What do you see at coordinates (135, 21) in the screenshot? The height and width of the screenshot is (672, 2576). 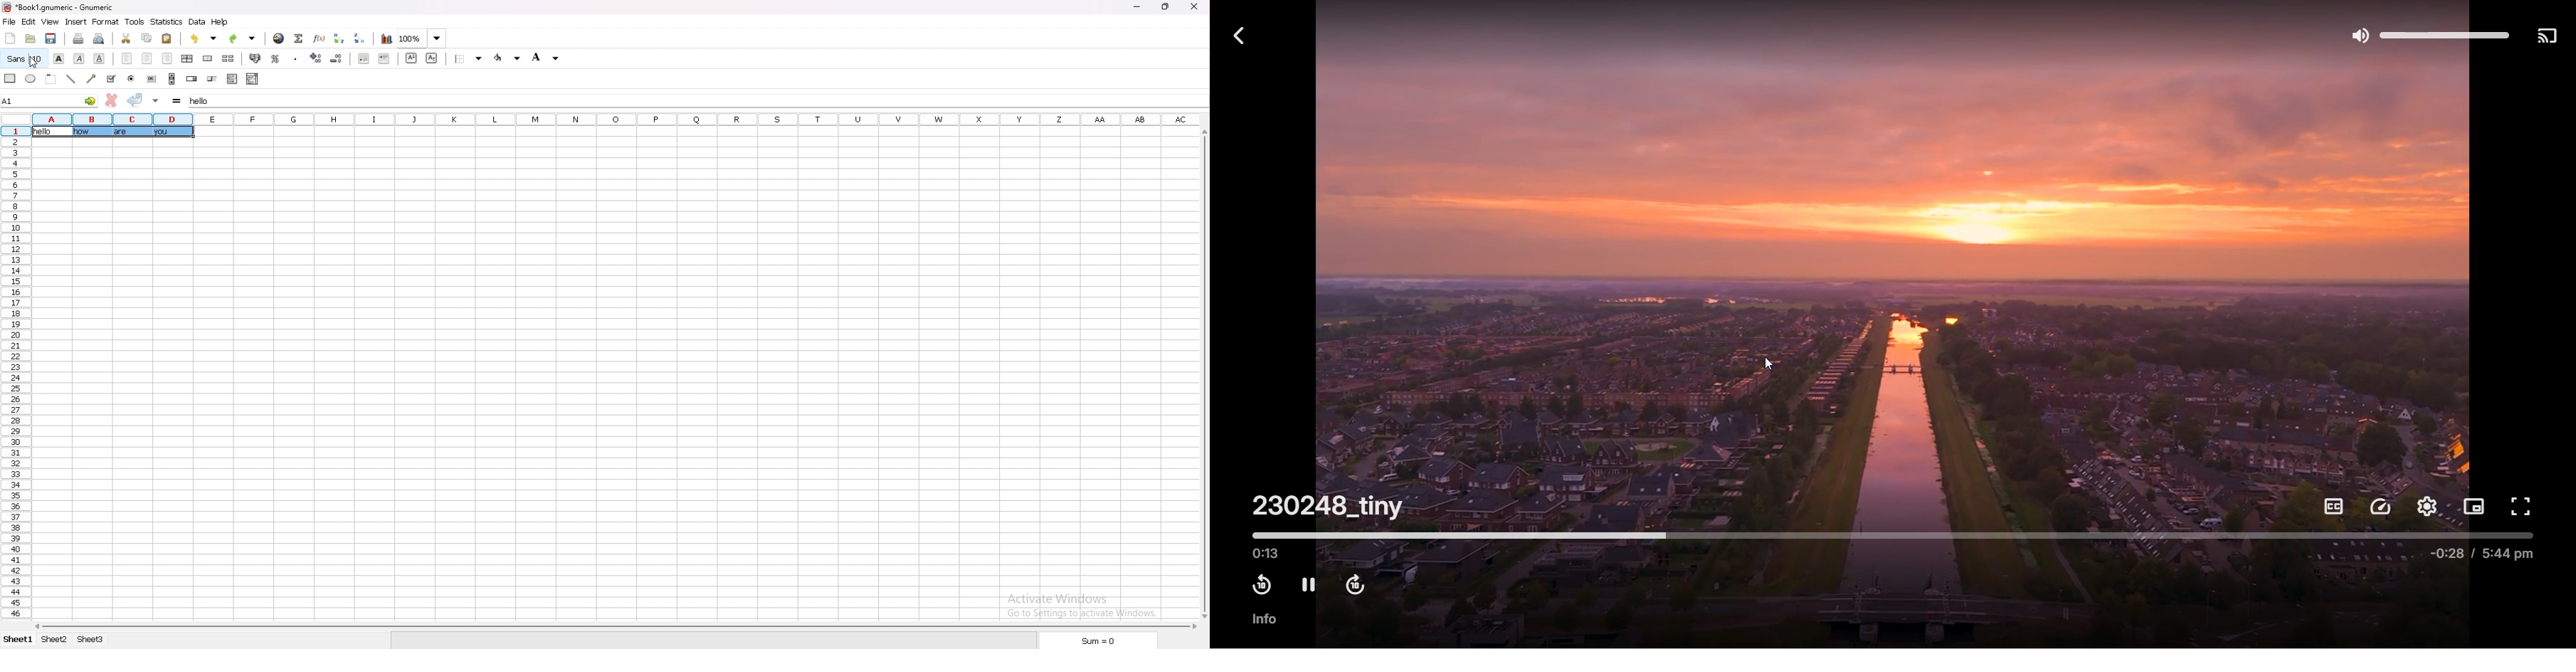 I see `tools` at bounding box center [135, 21].